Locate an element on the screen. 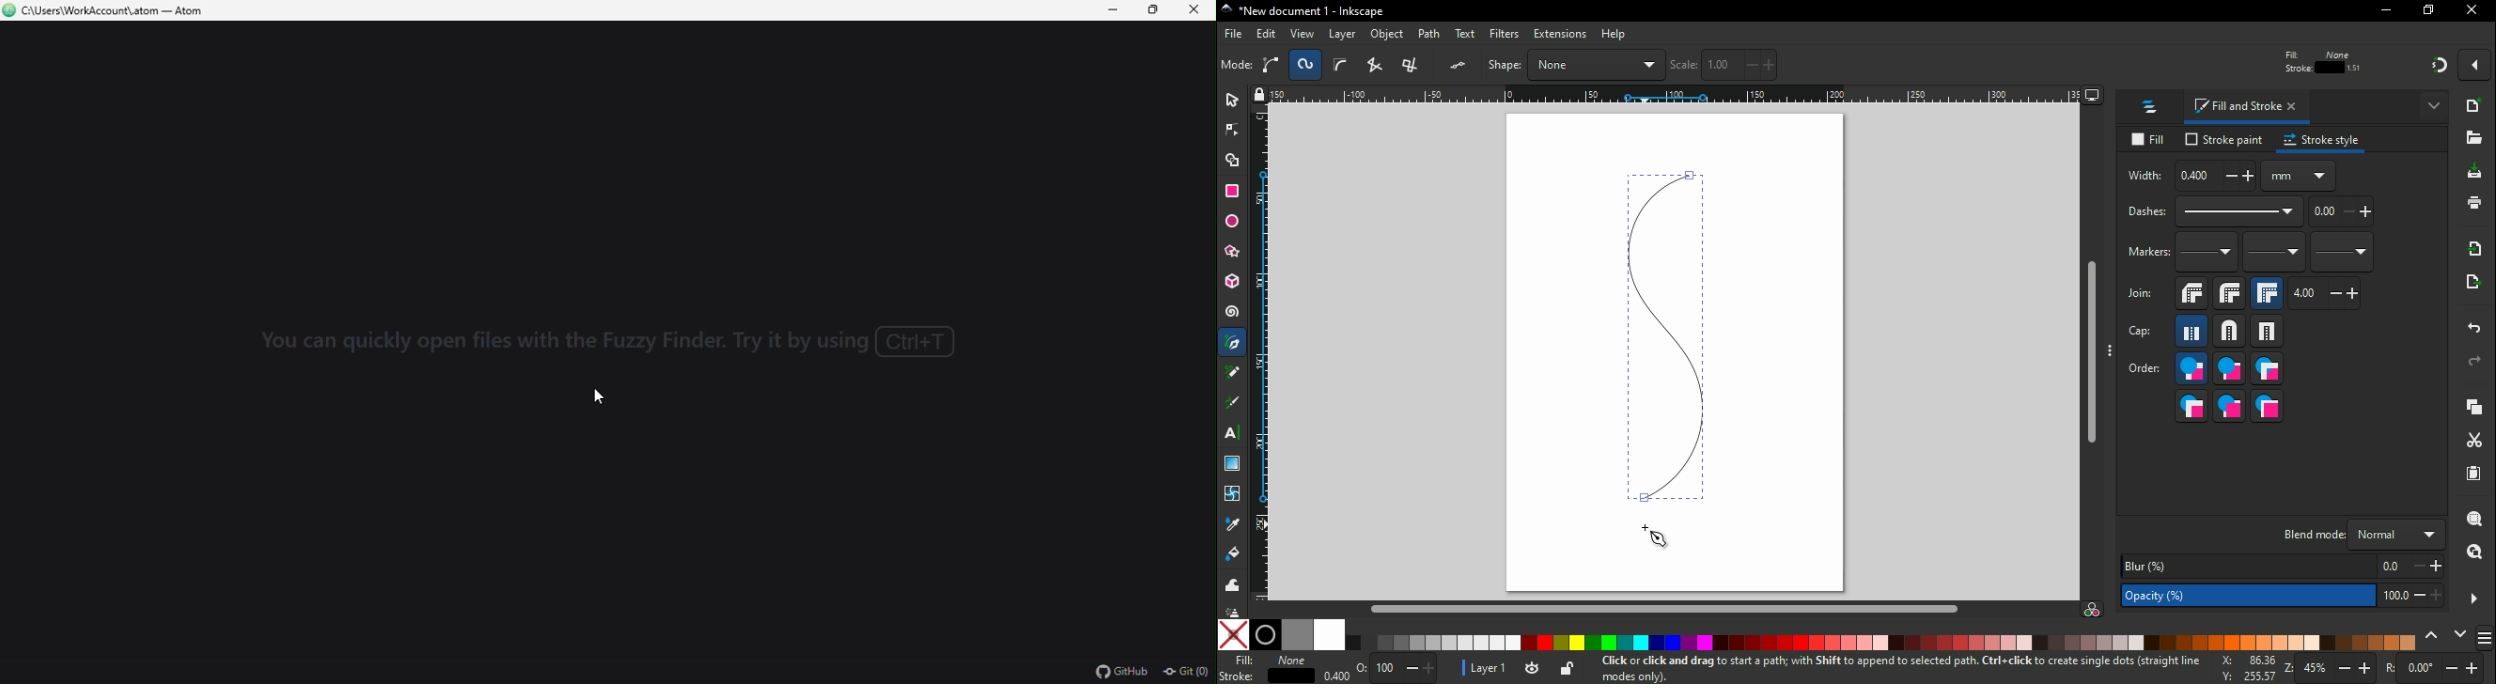  mode is located at coordinates (1237, 66).